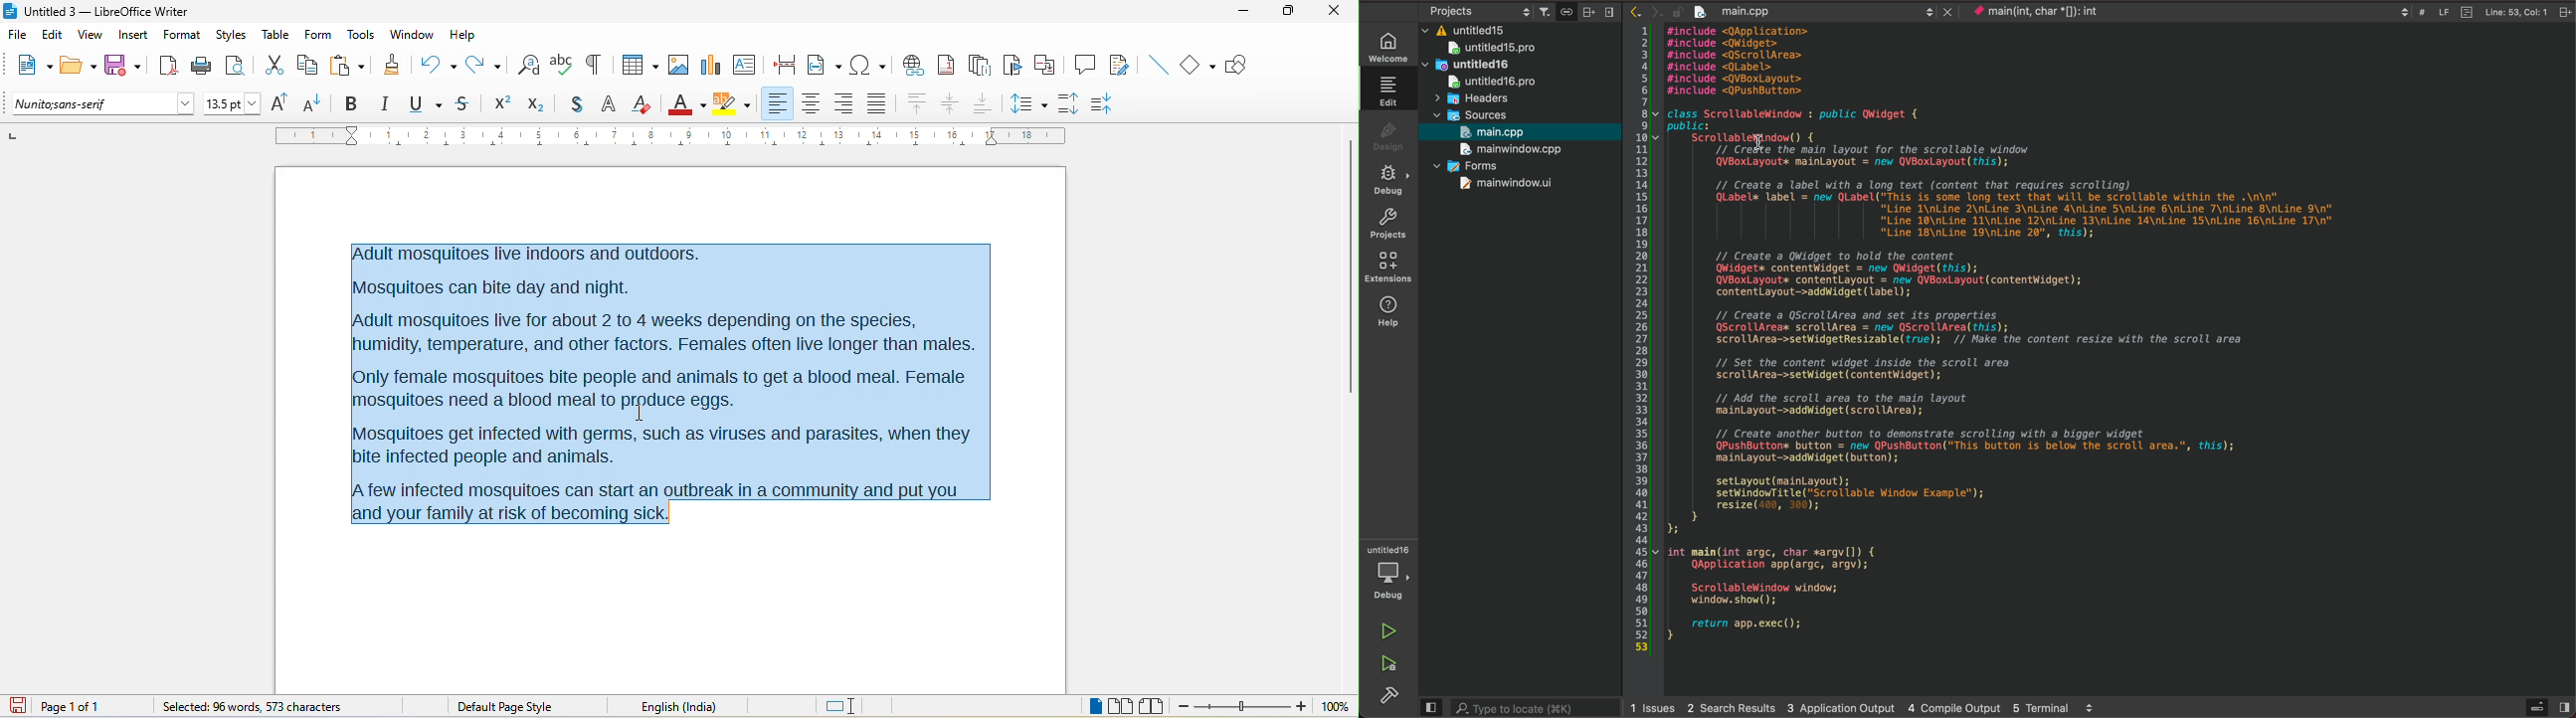 This screenshot has width=2576, height=728. What do you see at coordinates (278, 66) in the screenshot?
I see `cut` at bounding box center [278, 66].